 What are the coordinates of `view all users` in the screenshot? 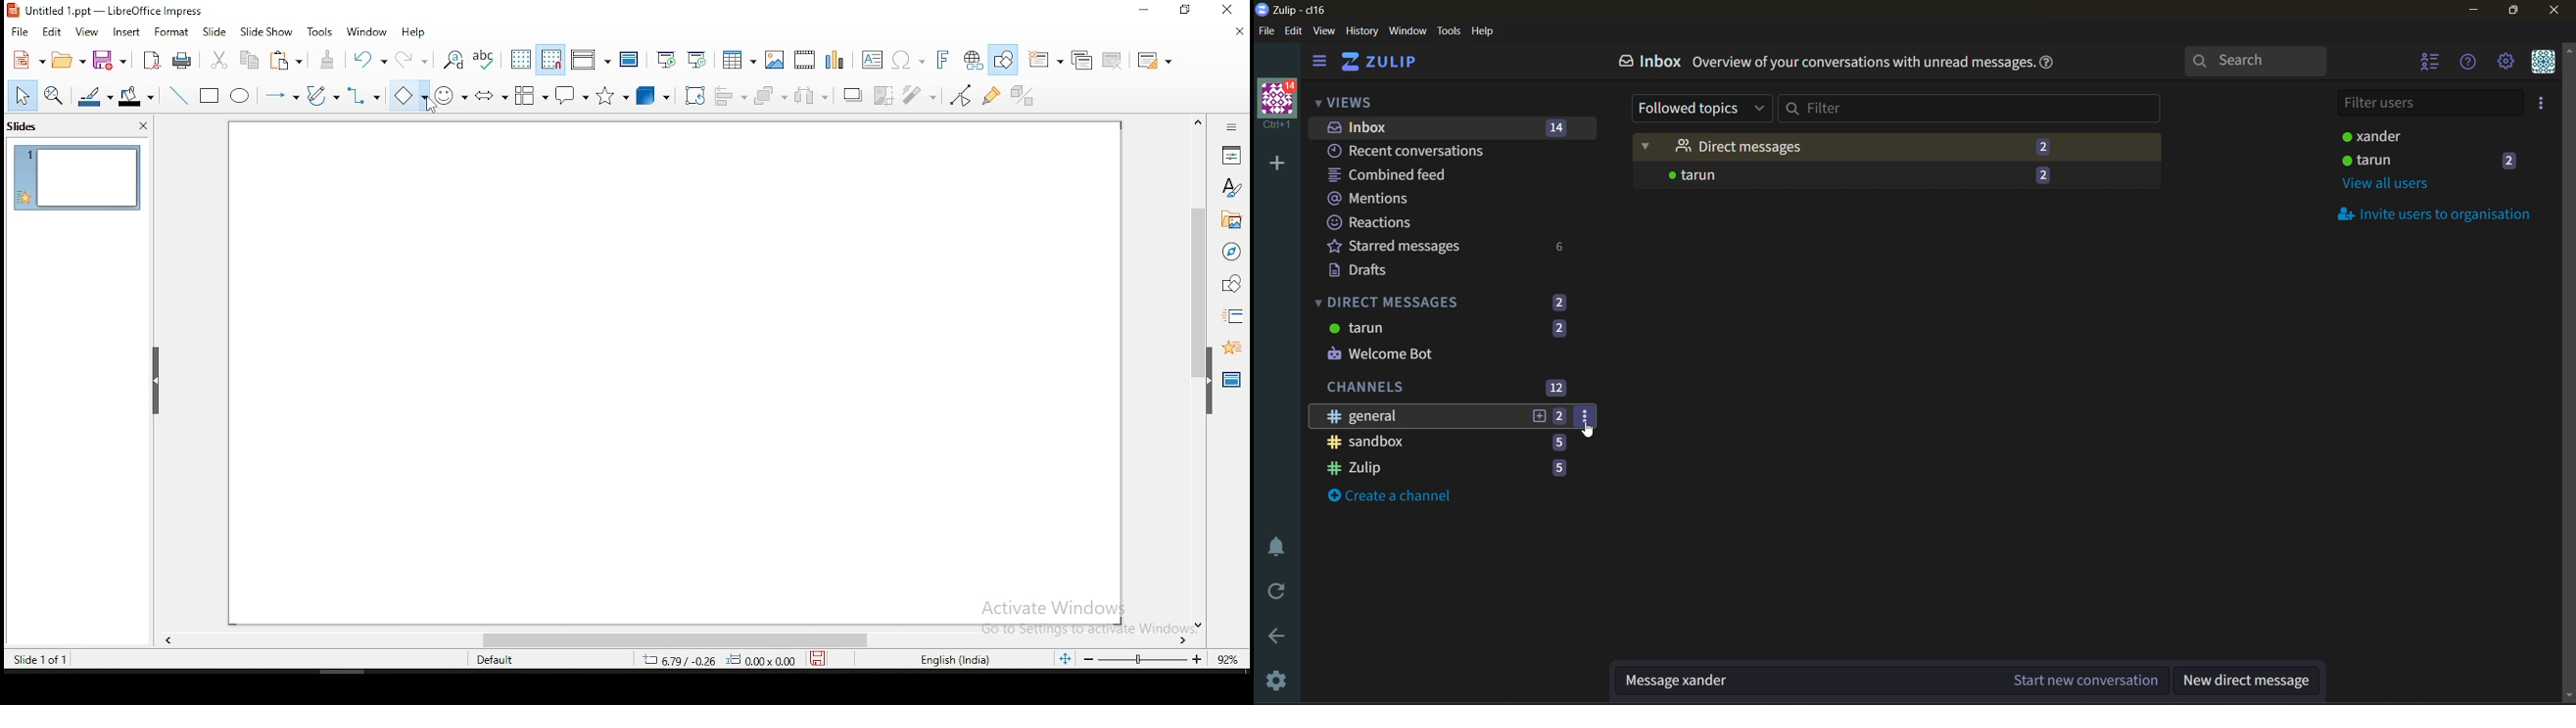 It's located at (2391, 185).